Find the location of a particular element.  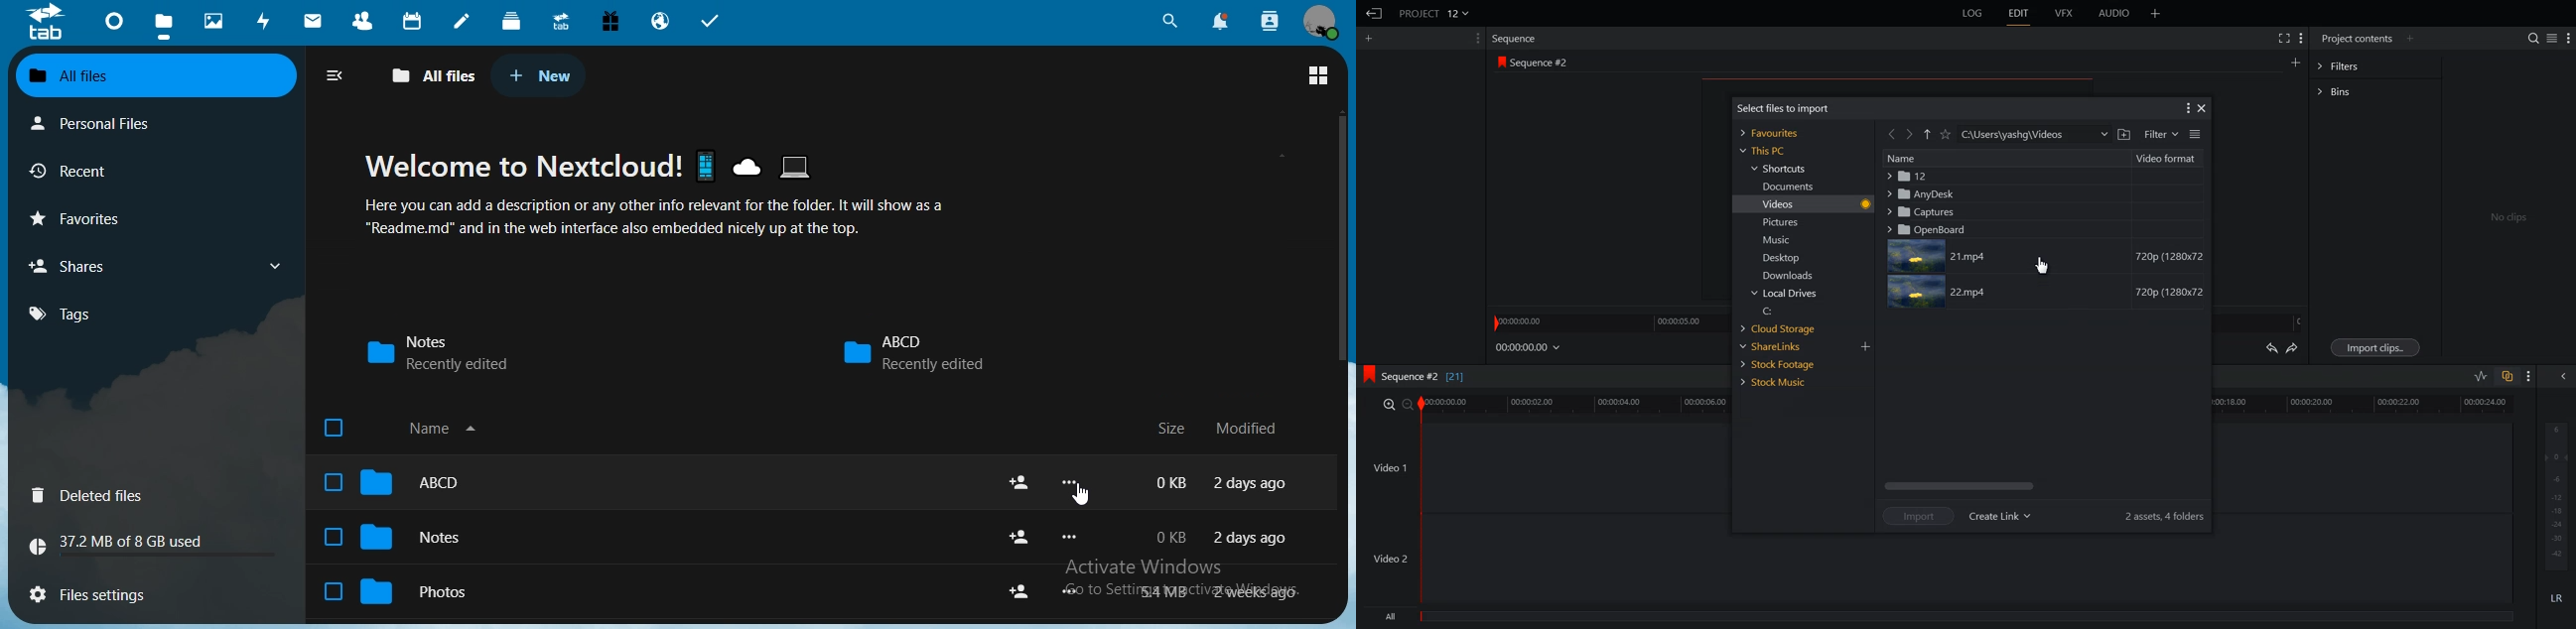

LR is located at coordinates (2558, 598).